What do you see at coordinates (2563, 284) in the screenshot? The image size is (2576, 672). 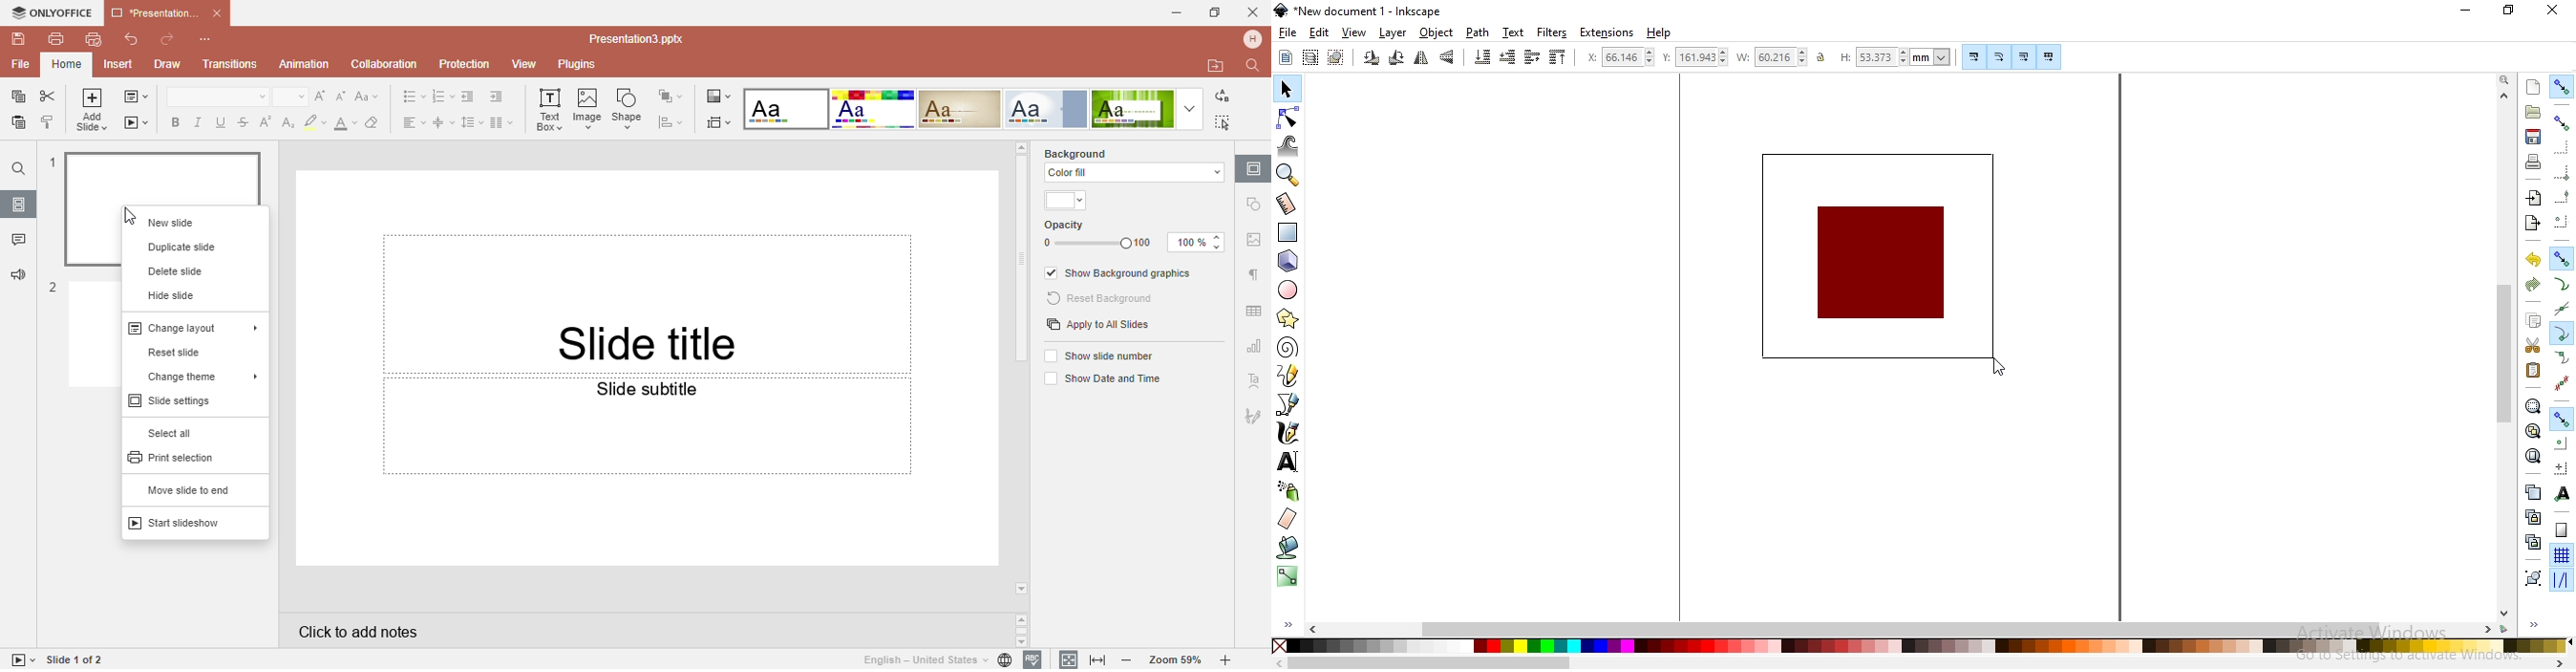 I see `snap to paths` at bounding box center [2563, 284].